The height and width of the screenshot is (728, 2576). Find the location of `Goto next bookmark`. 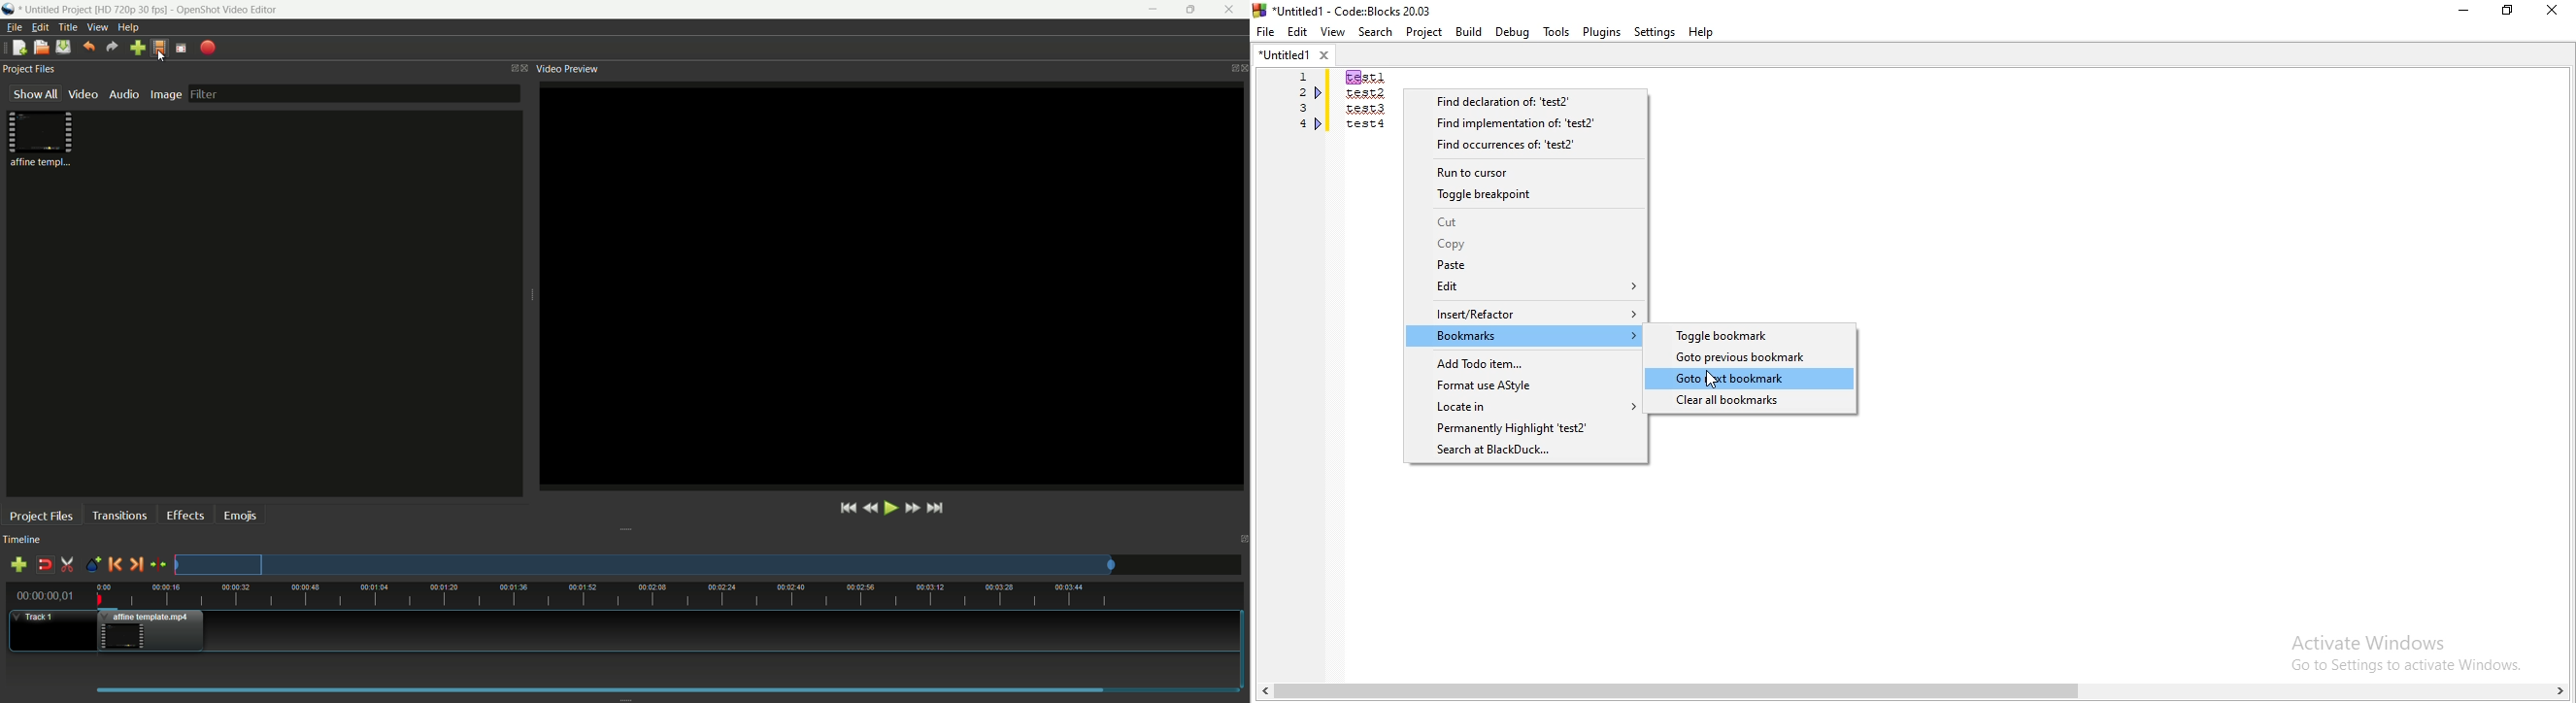

Goto next bookmark is located at coordinates (1751, 379).